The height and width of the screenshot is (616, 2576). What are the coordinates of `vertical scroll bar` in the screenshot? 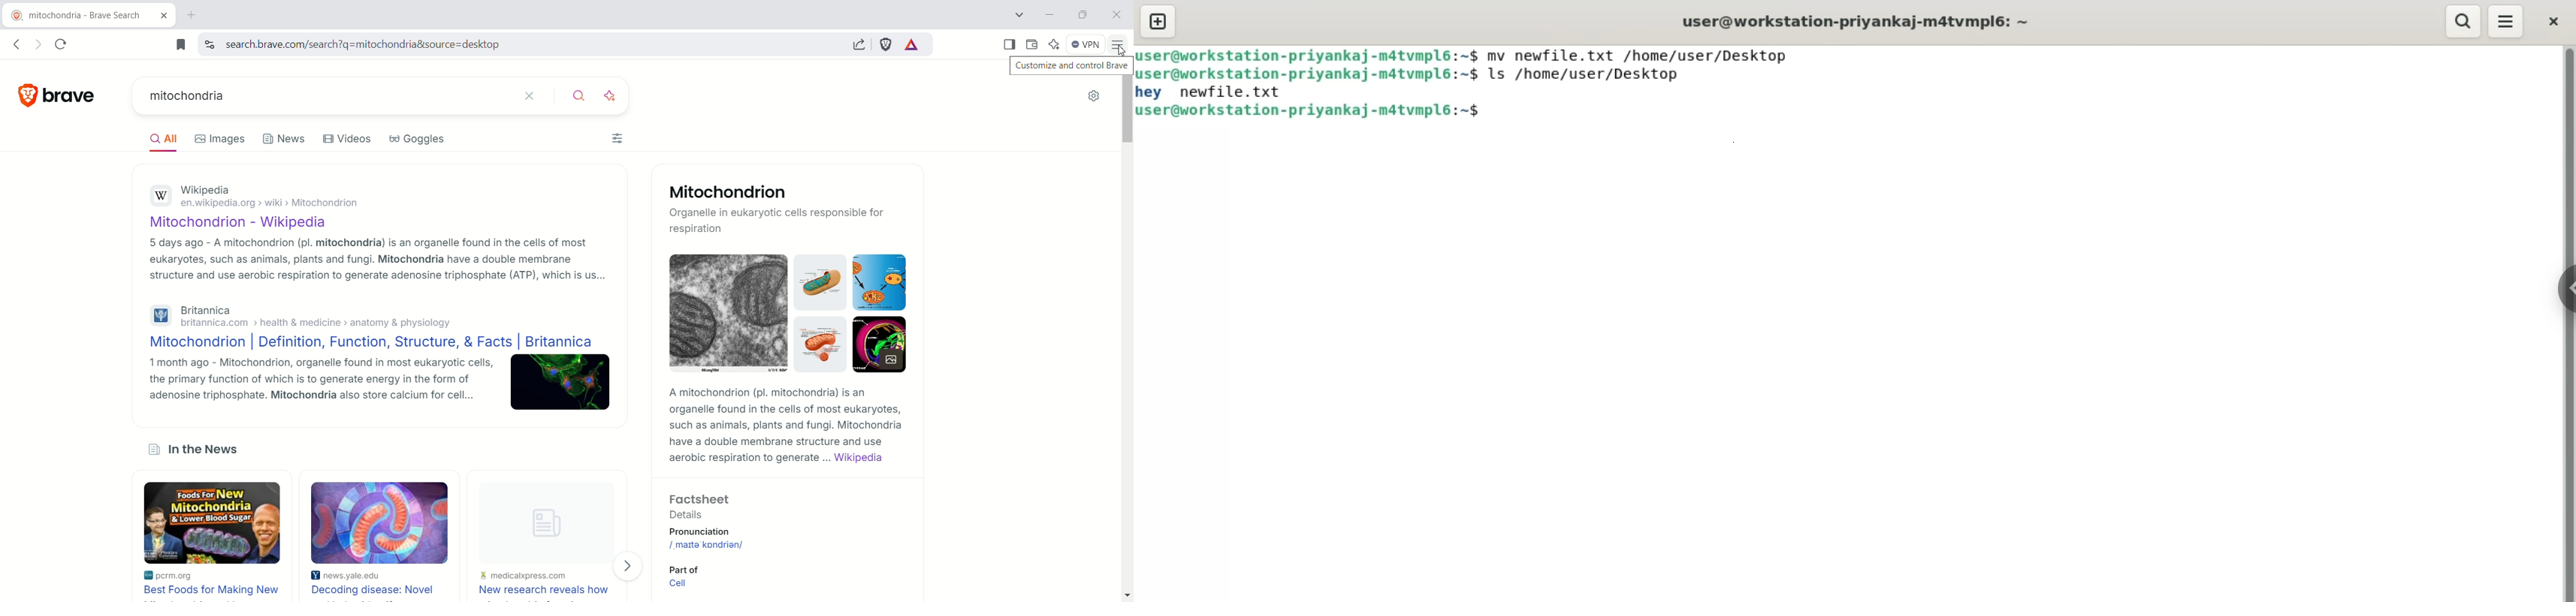 It's located at (1126, 339).